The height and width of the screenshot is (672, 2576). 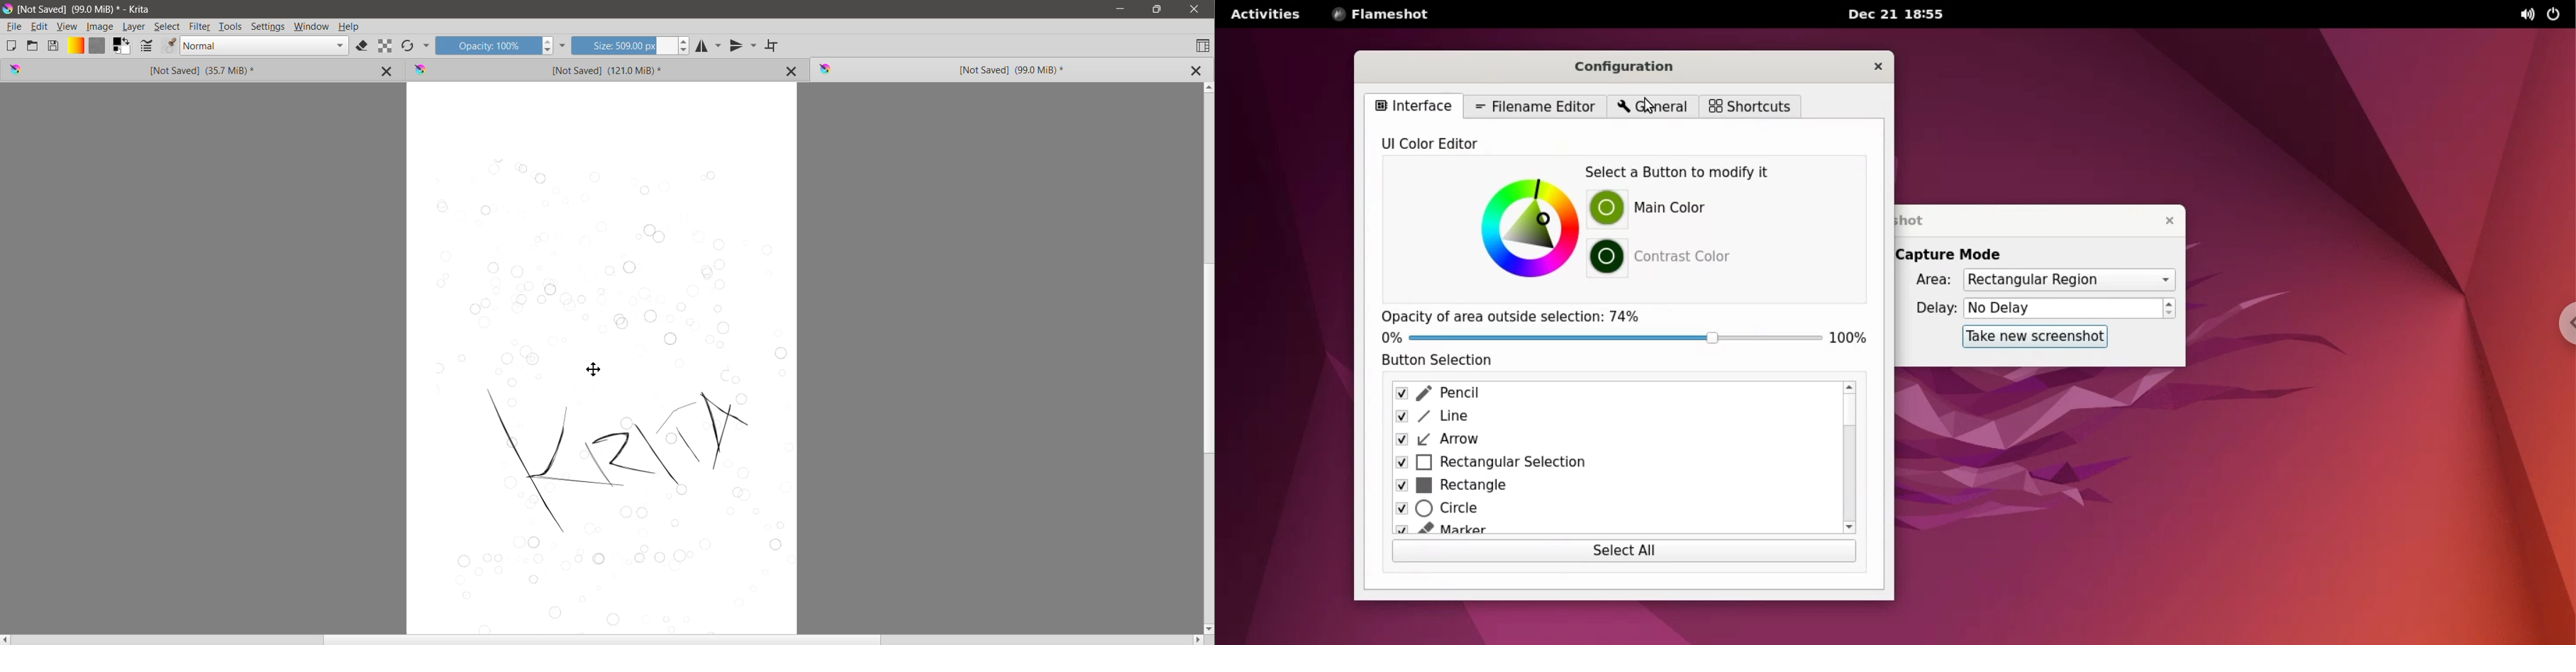 I want to click on Fill Gradients, so click(x=75, y=46).